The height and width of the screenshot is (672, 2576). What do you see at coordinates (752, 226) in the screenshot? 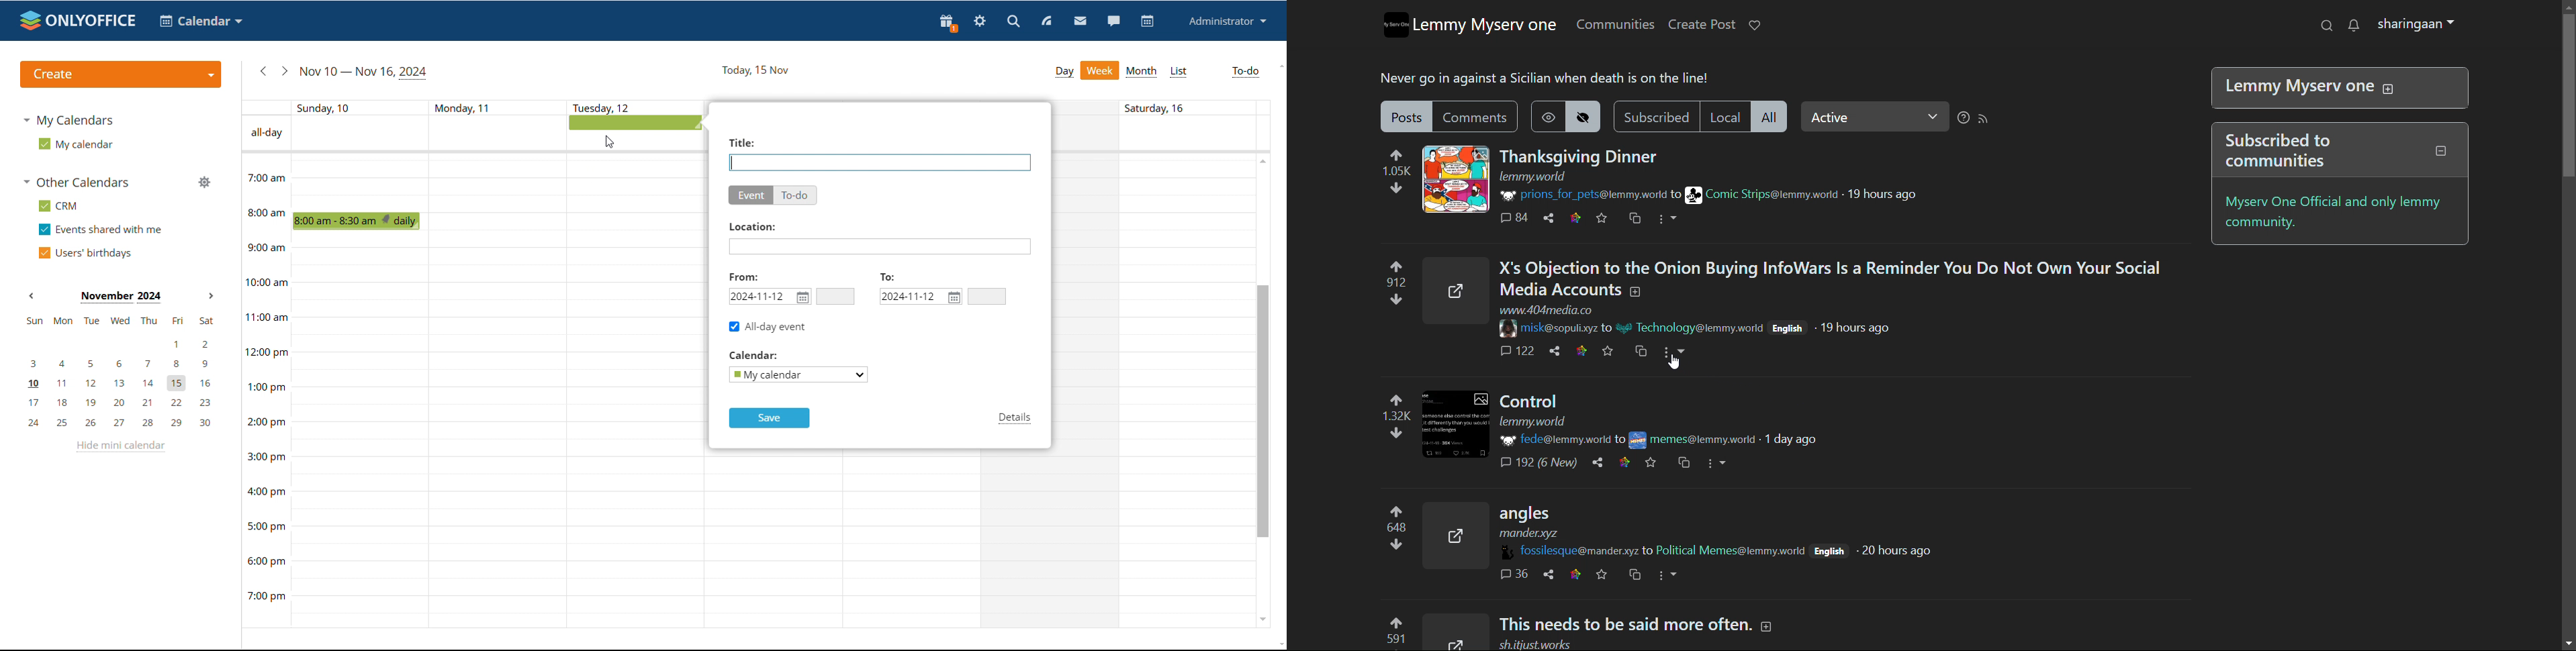
I see `` at bounding box center [752, 226].